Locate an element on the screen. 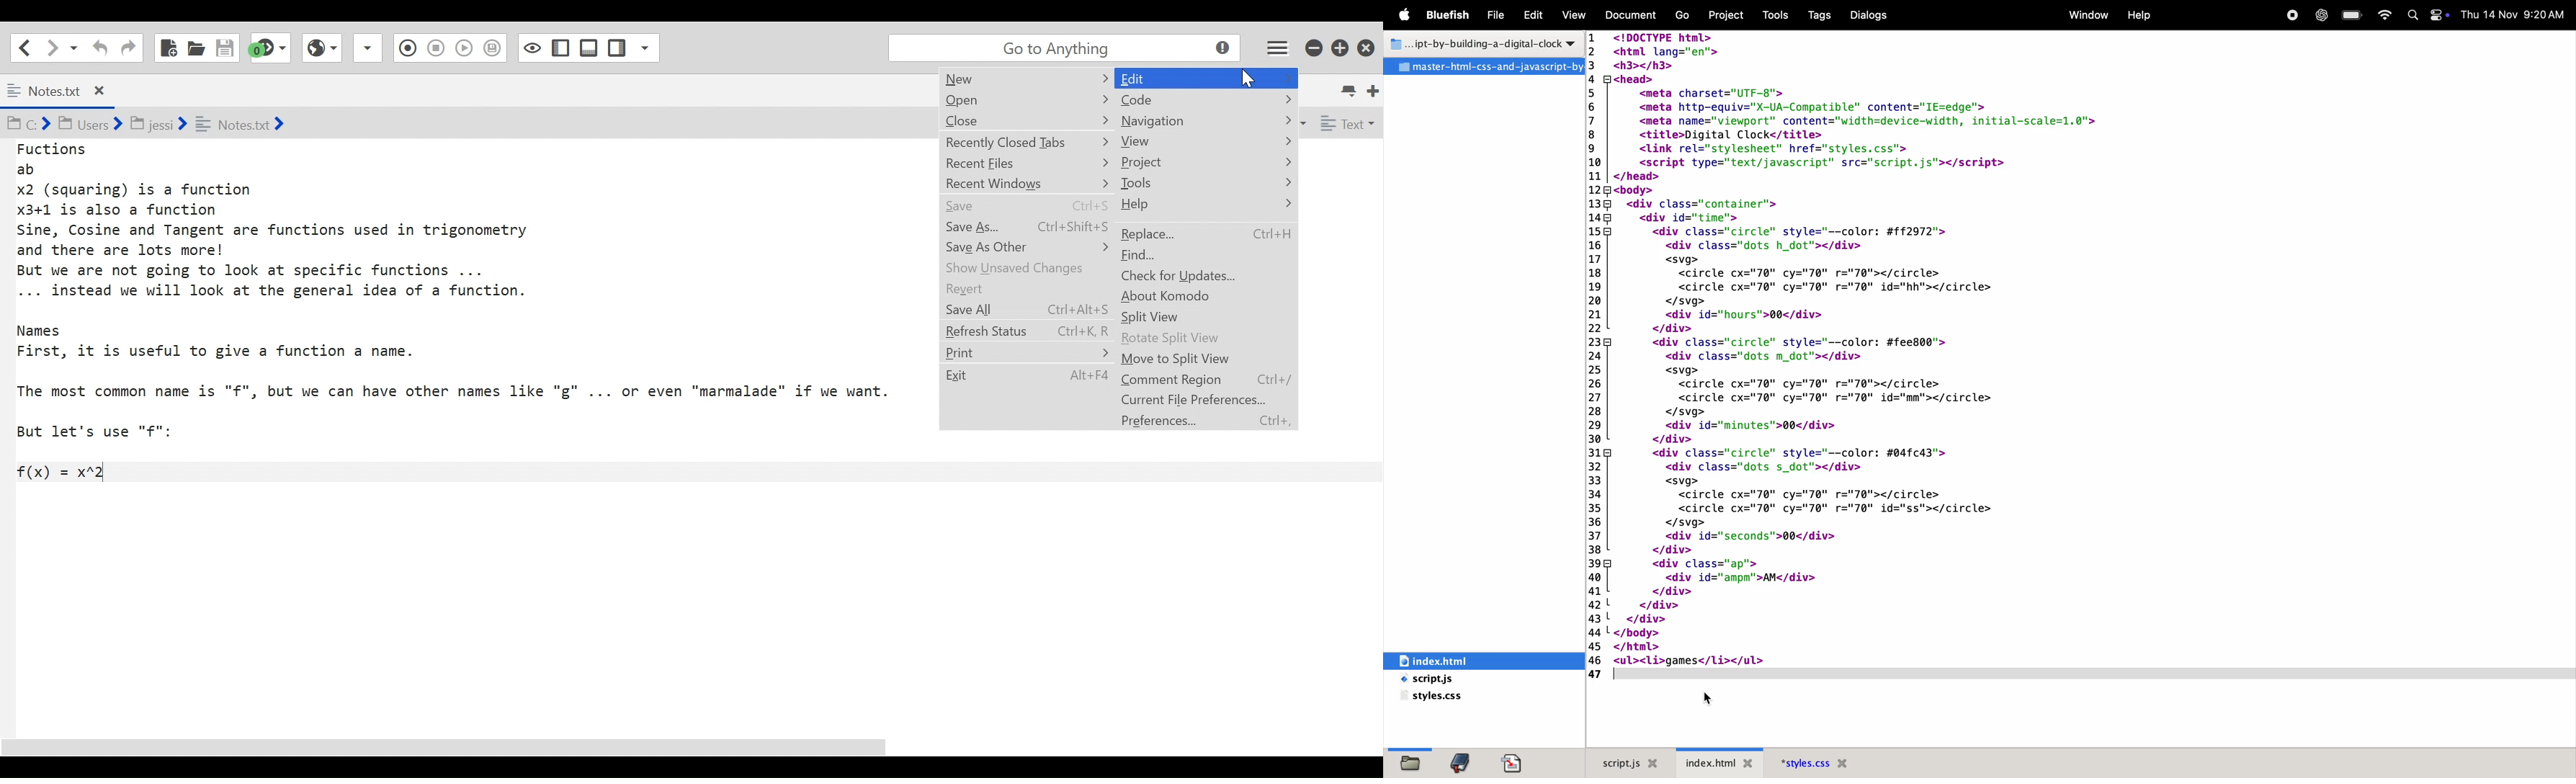  wifi is located at coordinates (2384, 15).